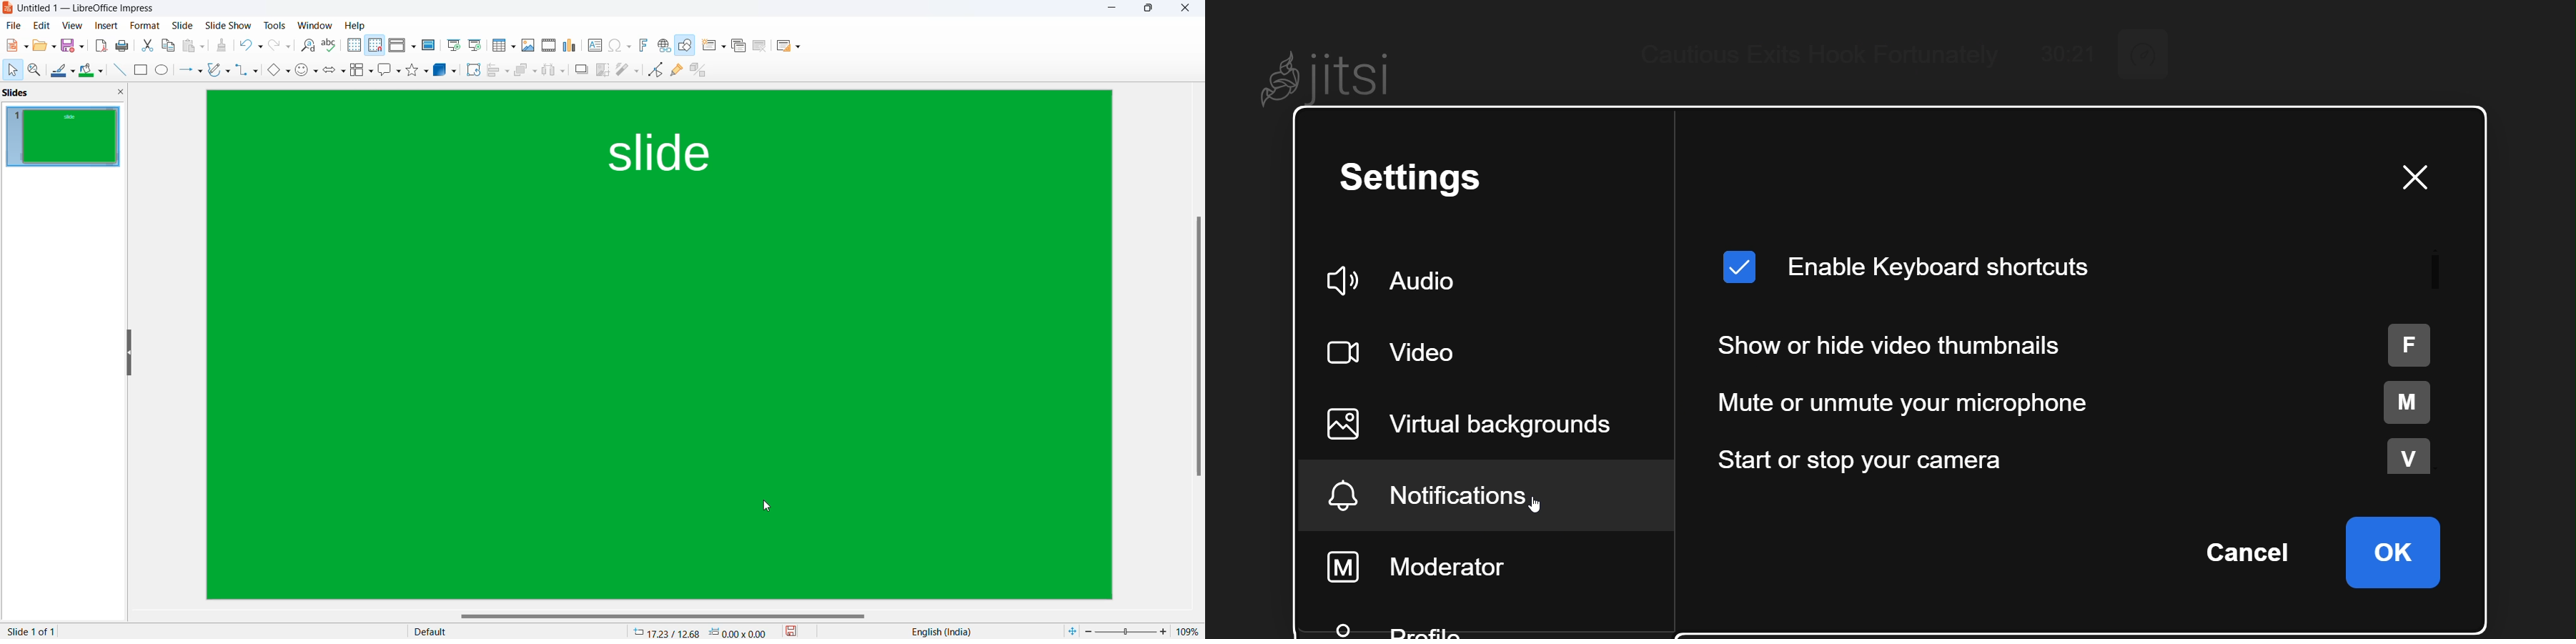 This screenshot has height=644, width=2576. I want to click on ellipse, so click(163, 71).